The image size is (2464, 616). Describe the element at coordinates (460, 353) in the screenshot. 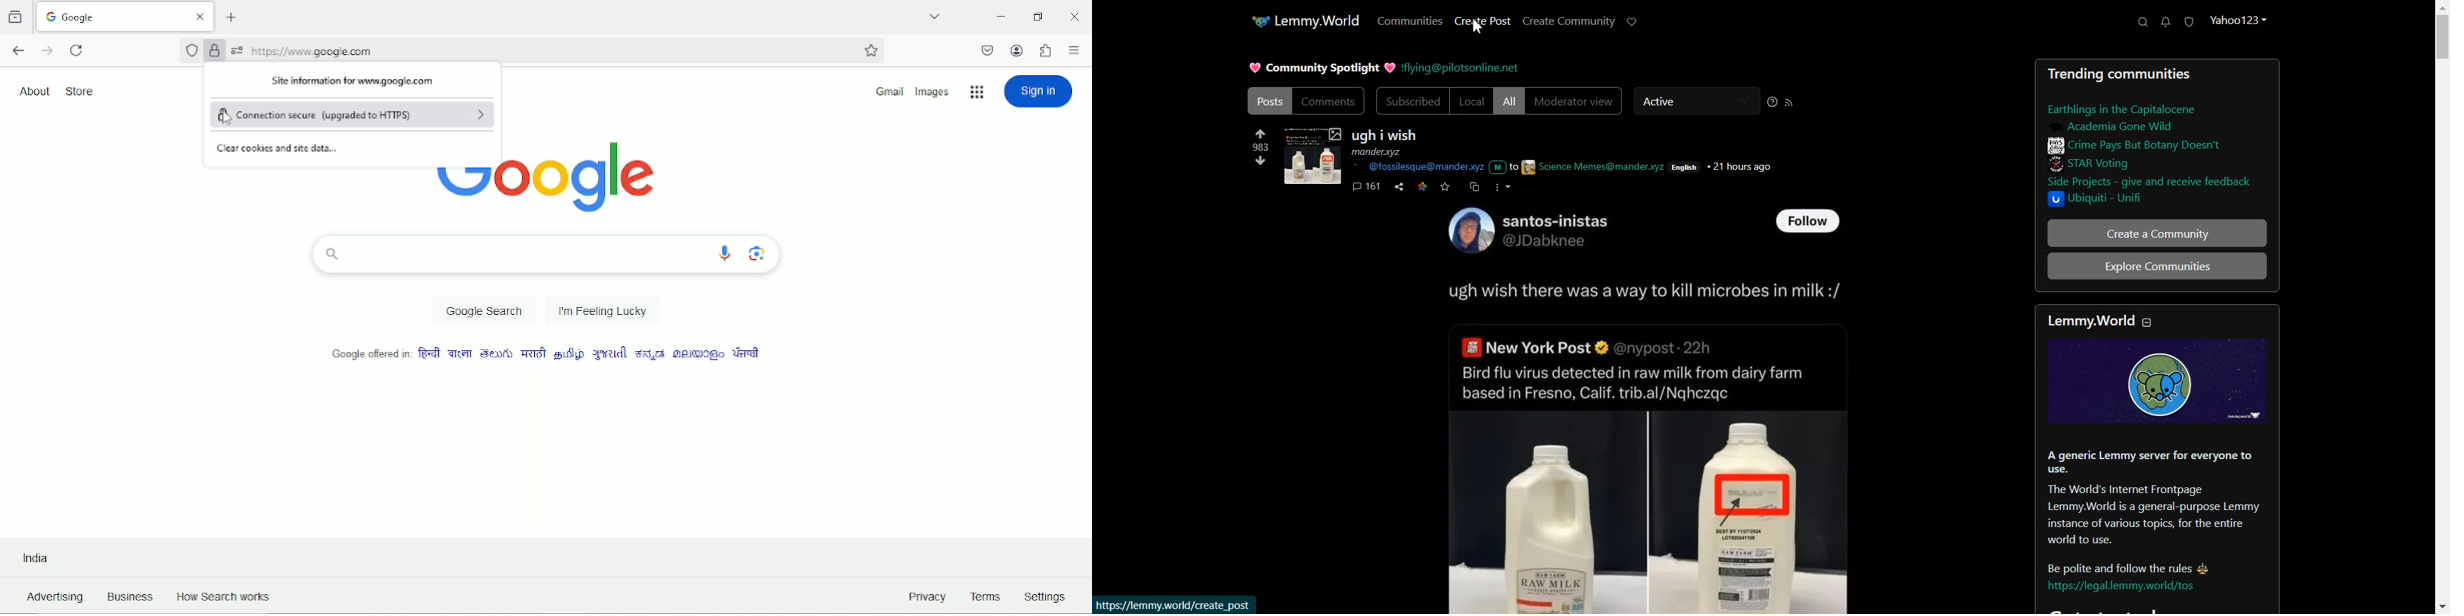

I see `language` at that location.